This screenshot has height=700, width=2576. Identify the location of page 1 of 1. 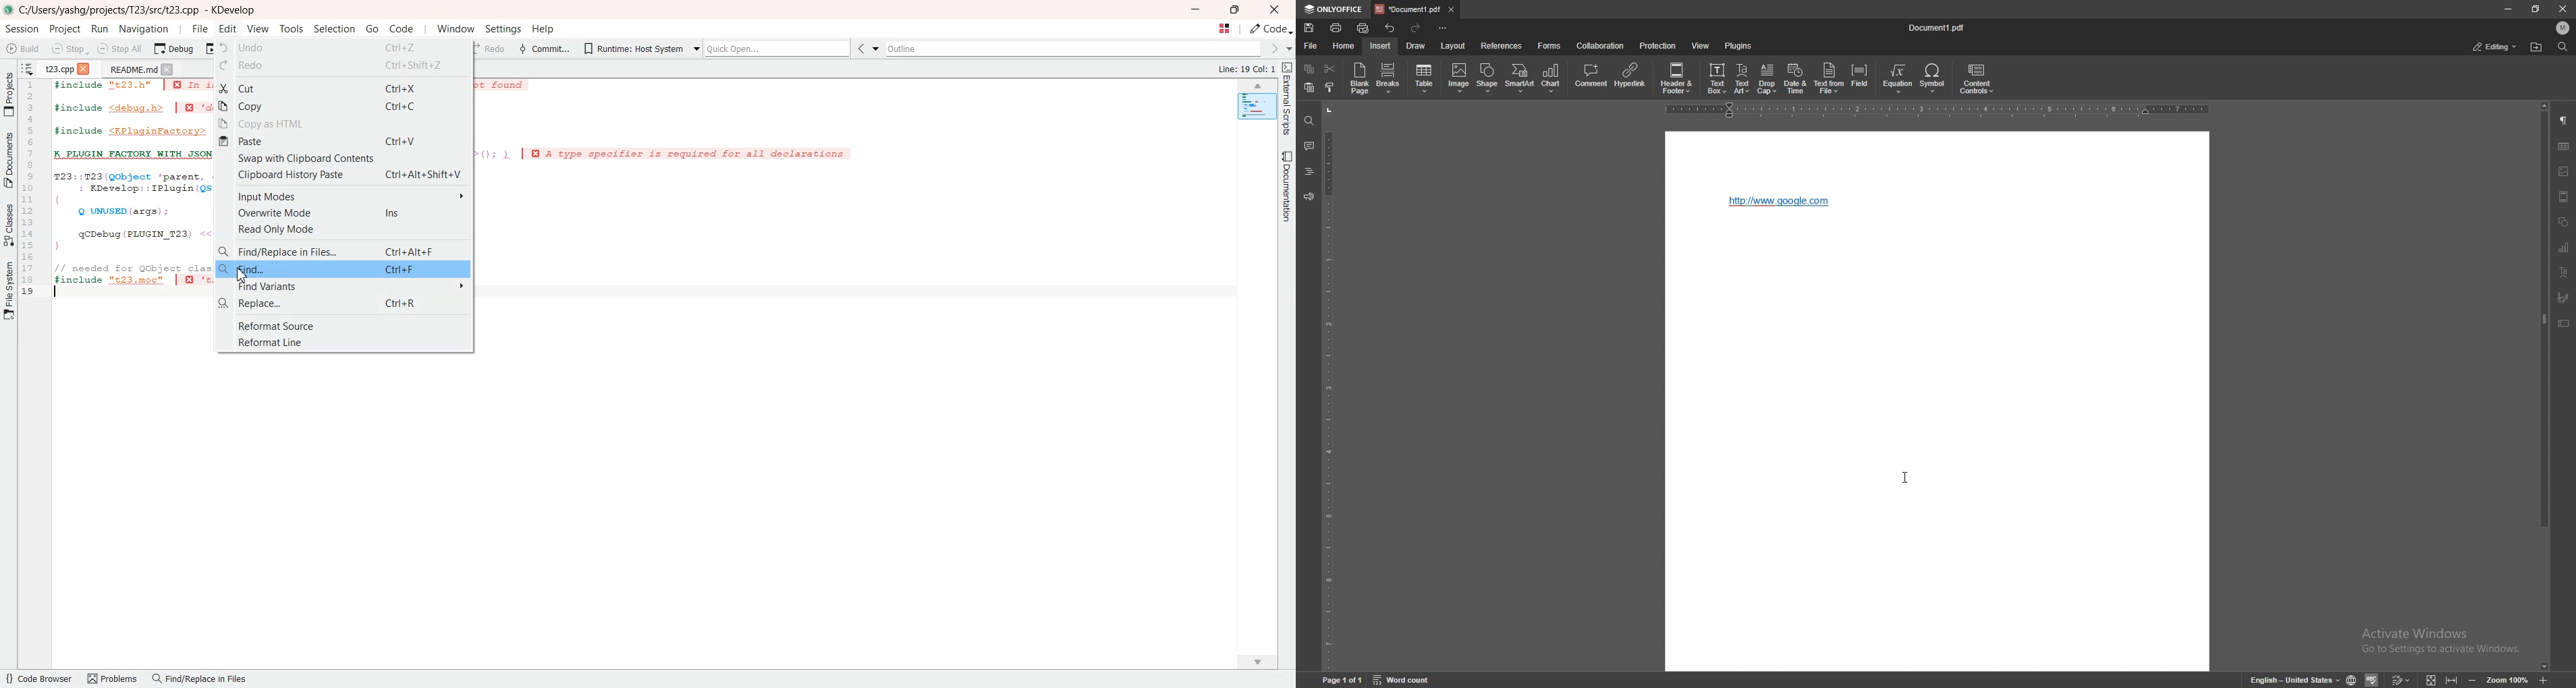
(1342, 678).